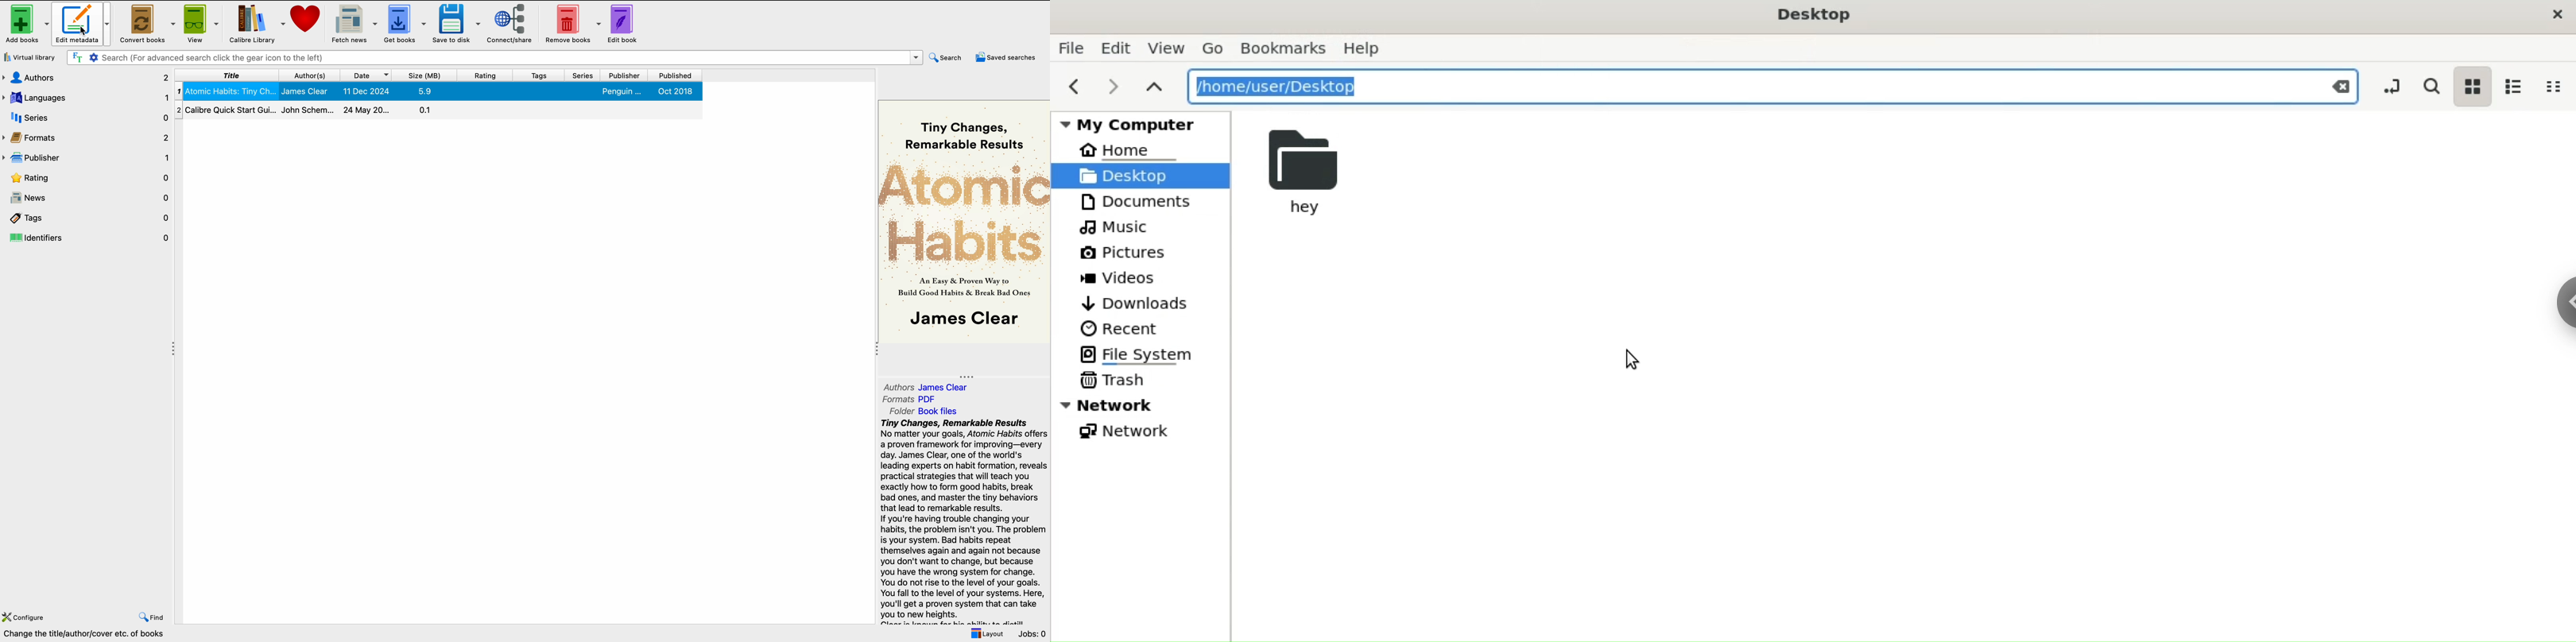 The height and width of the screenshot is (644, 2576). I want to click on Pictures, so click(1125, 249).